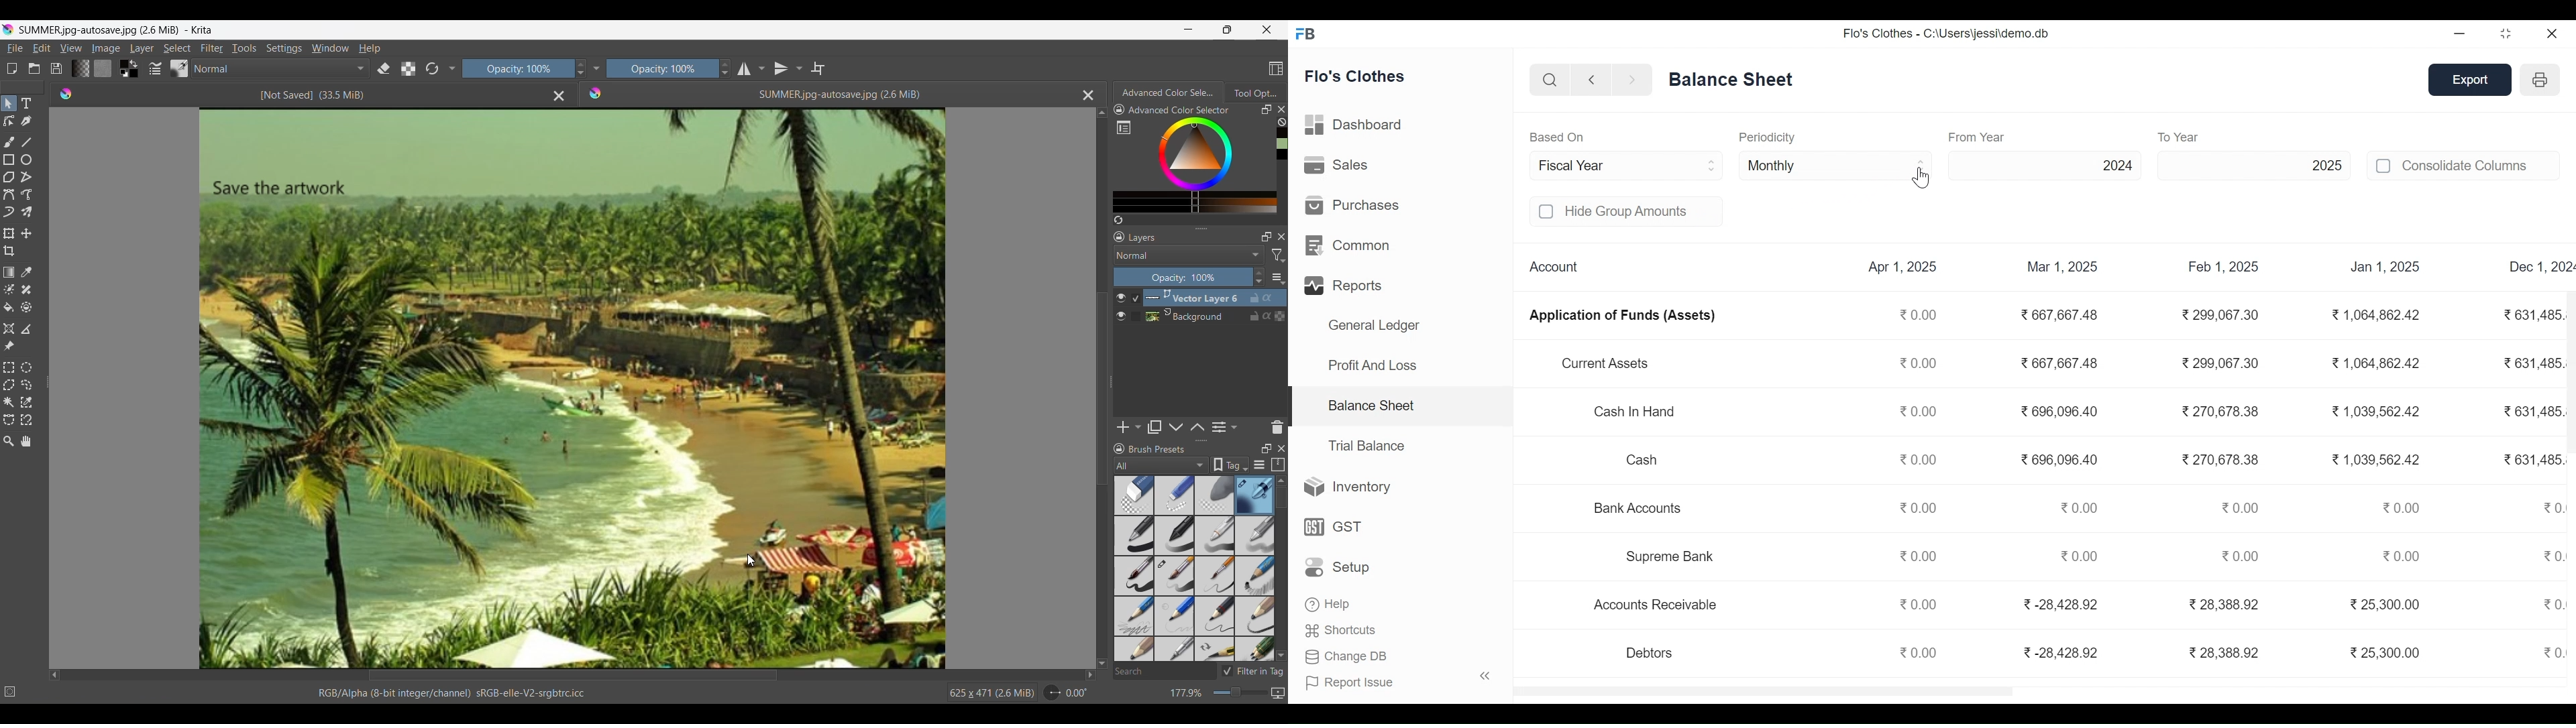  I want to click on Tools, so click(244, 48).